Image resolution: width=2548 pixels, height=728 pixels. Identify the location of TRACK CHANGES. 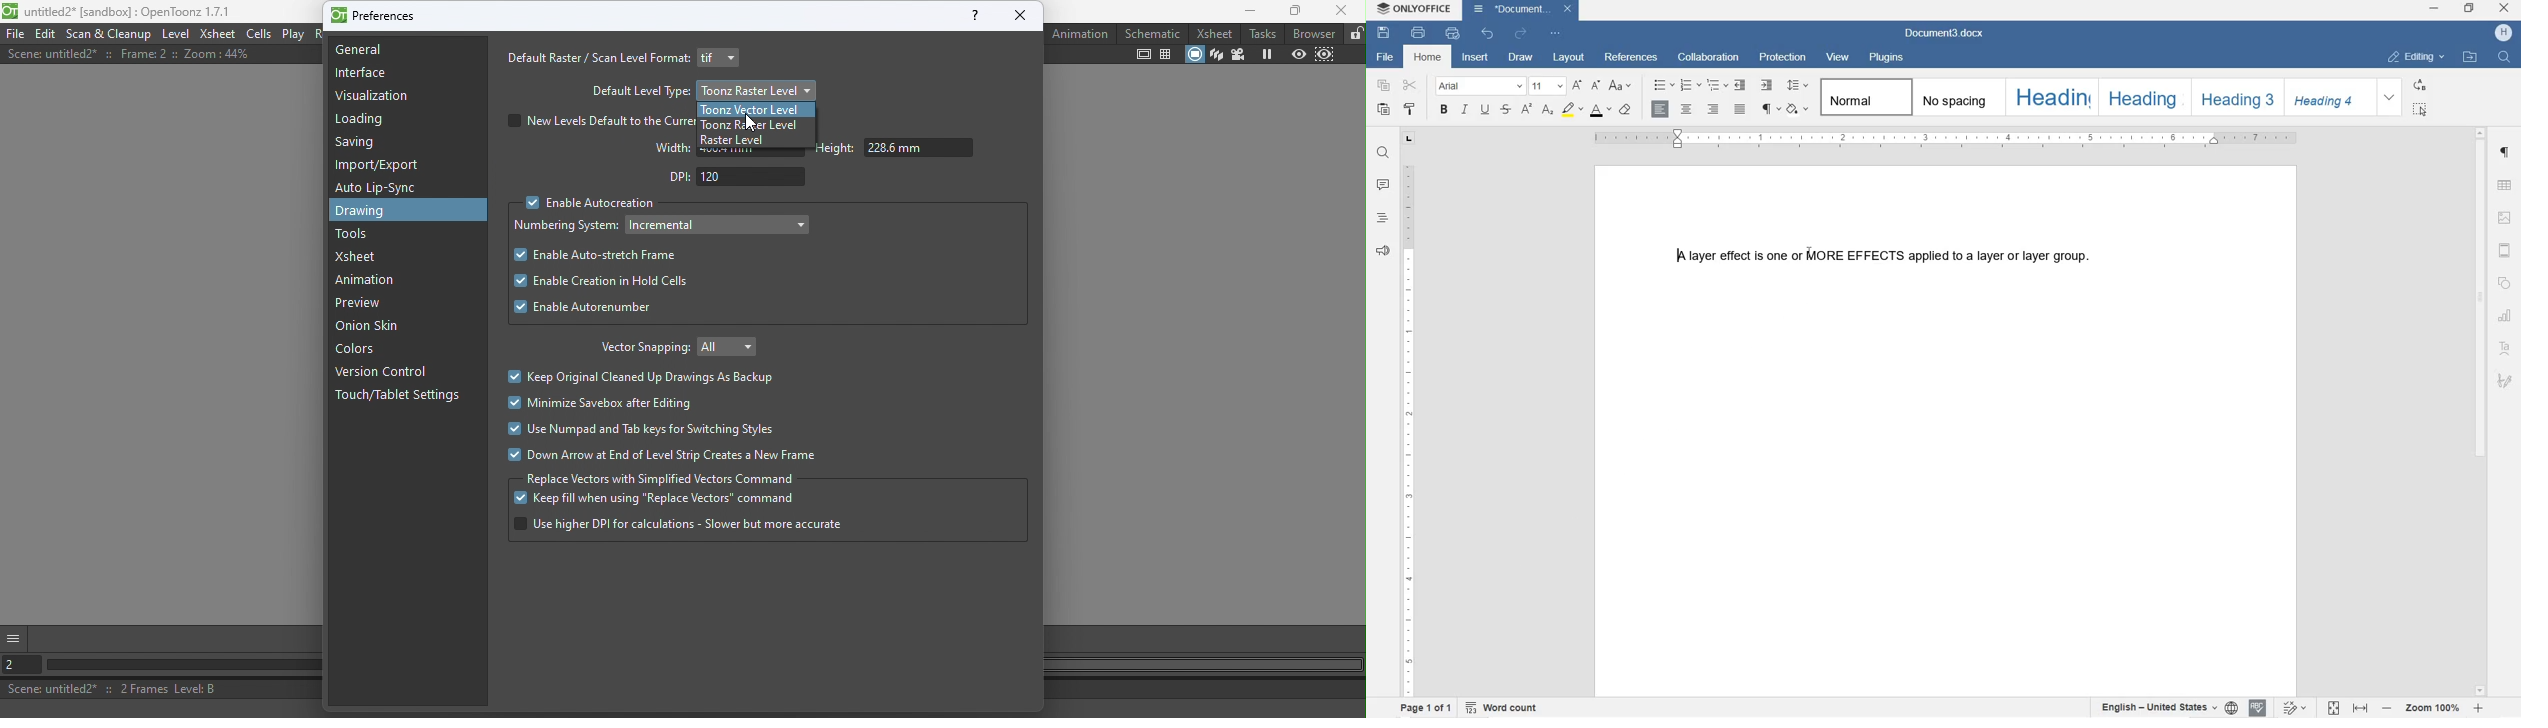
(2295, 707).